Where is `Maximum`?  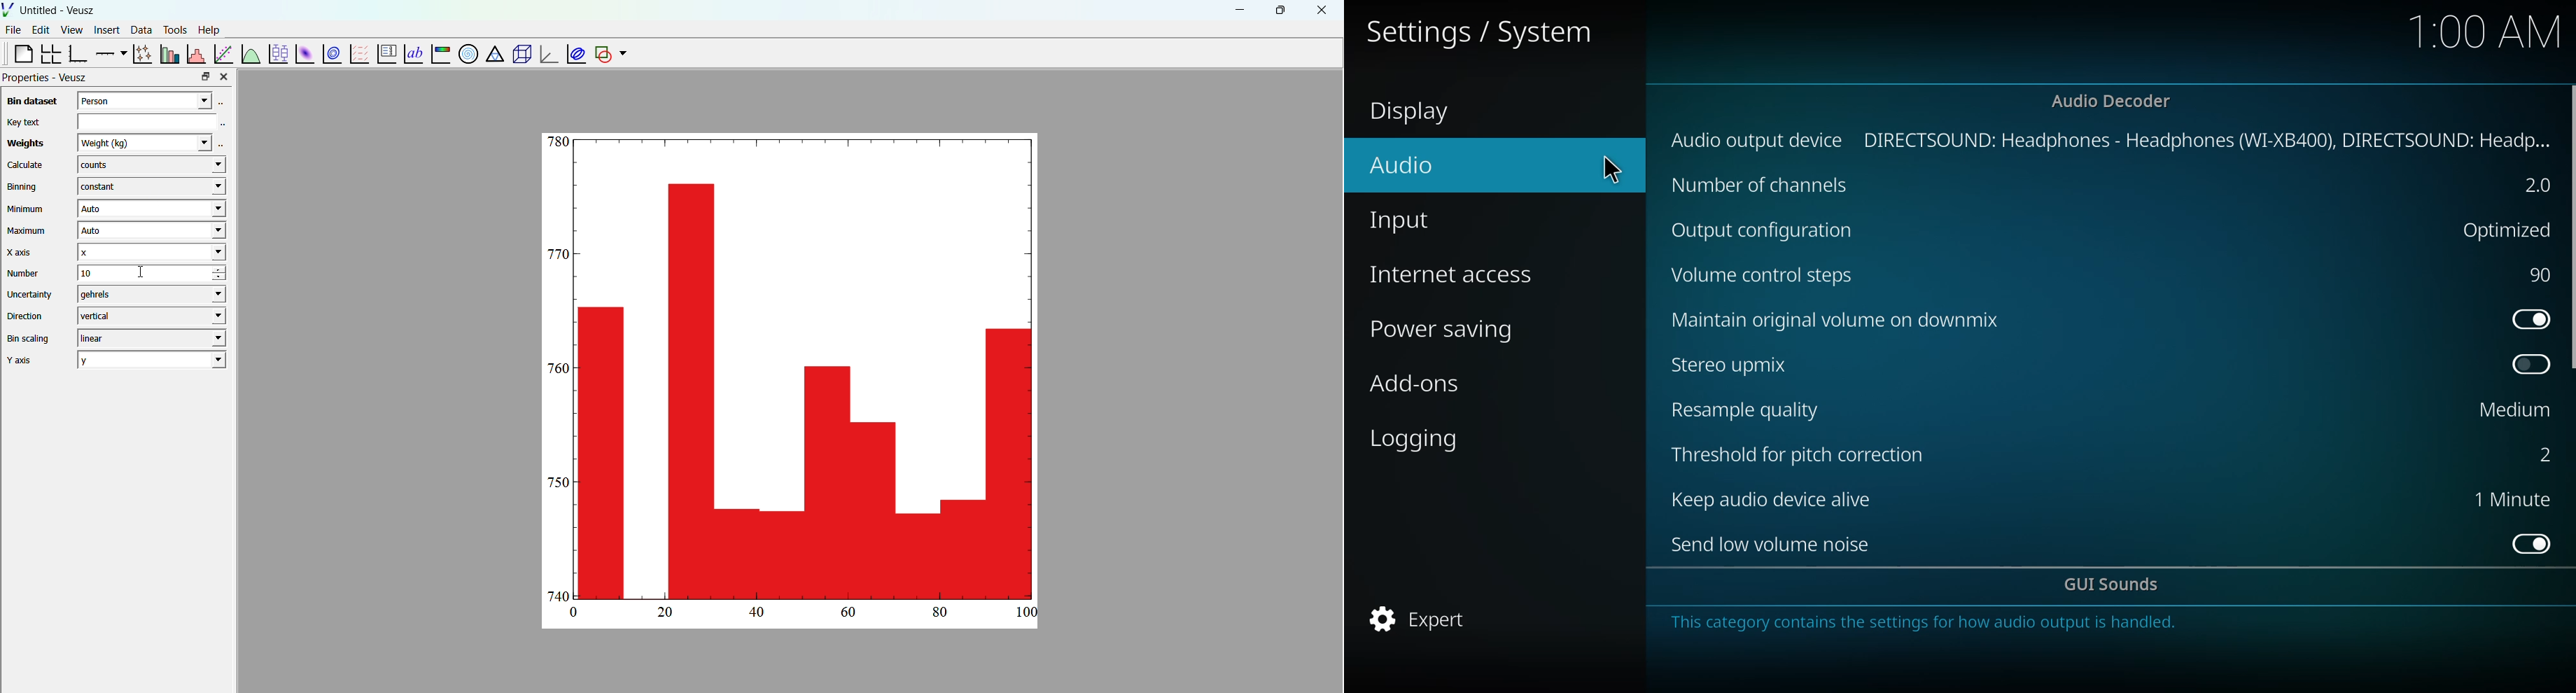 Maximum is located at coordinates (28, 231).